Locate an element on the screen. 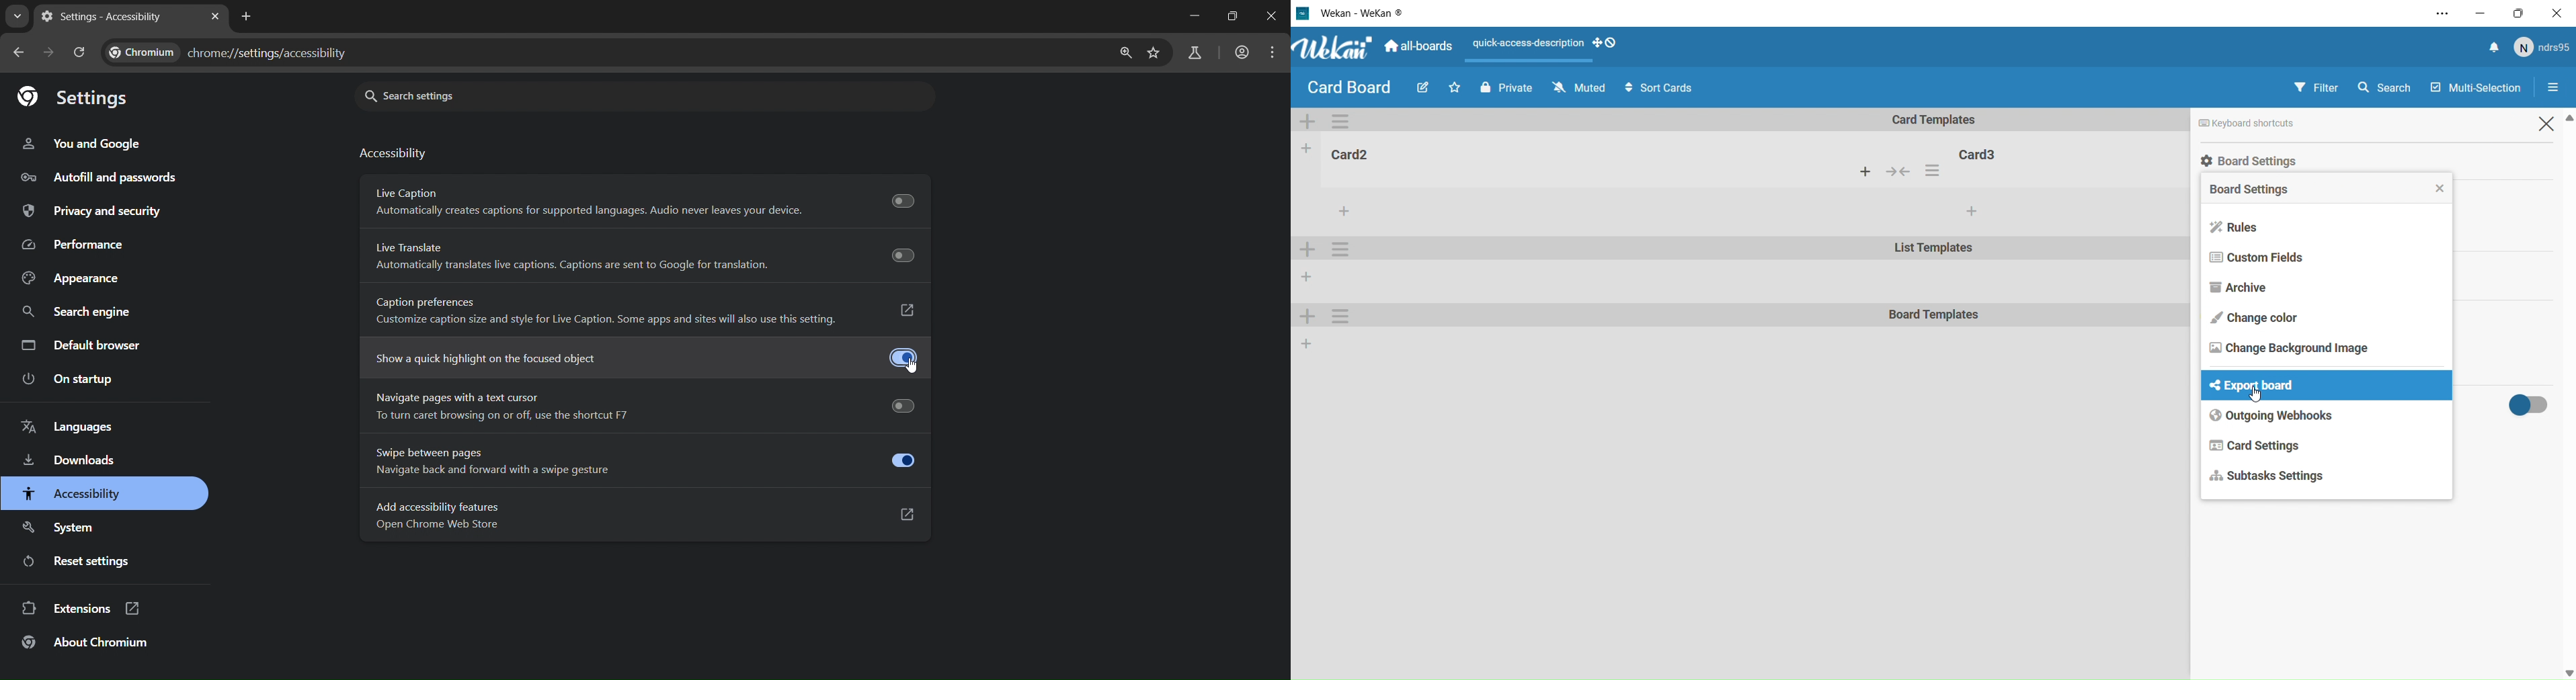 Image resolution: width=2576 pixels, height=700 pixels. cursor is located at coordinates (913, 369).